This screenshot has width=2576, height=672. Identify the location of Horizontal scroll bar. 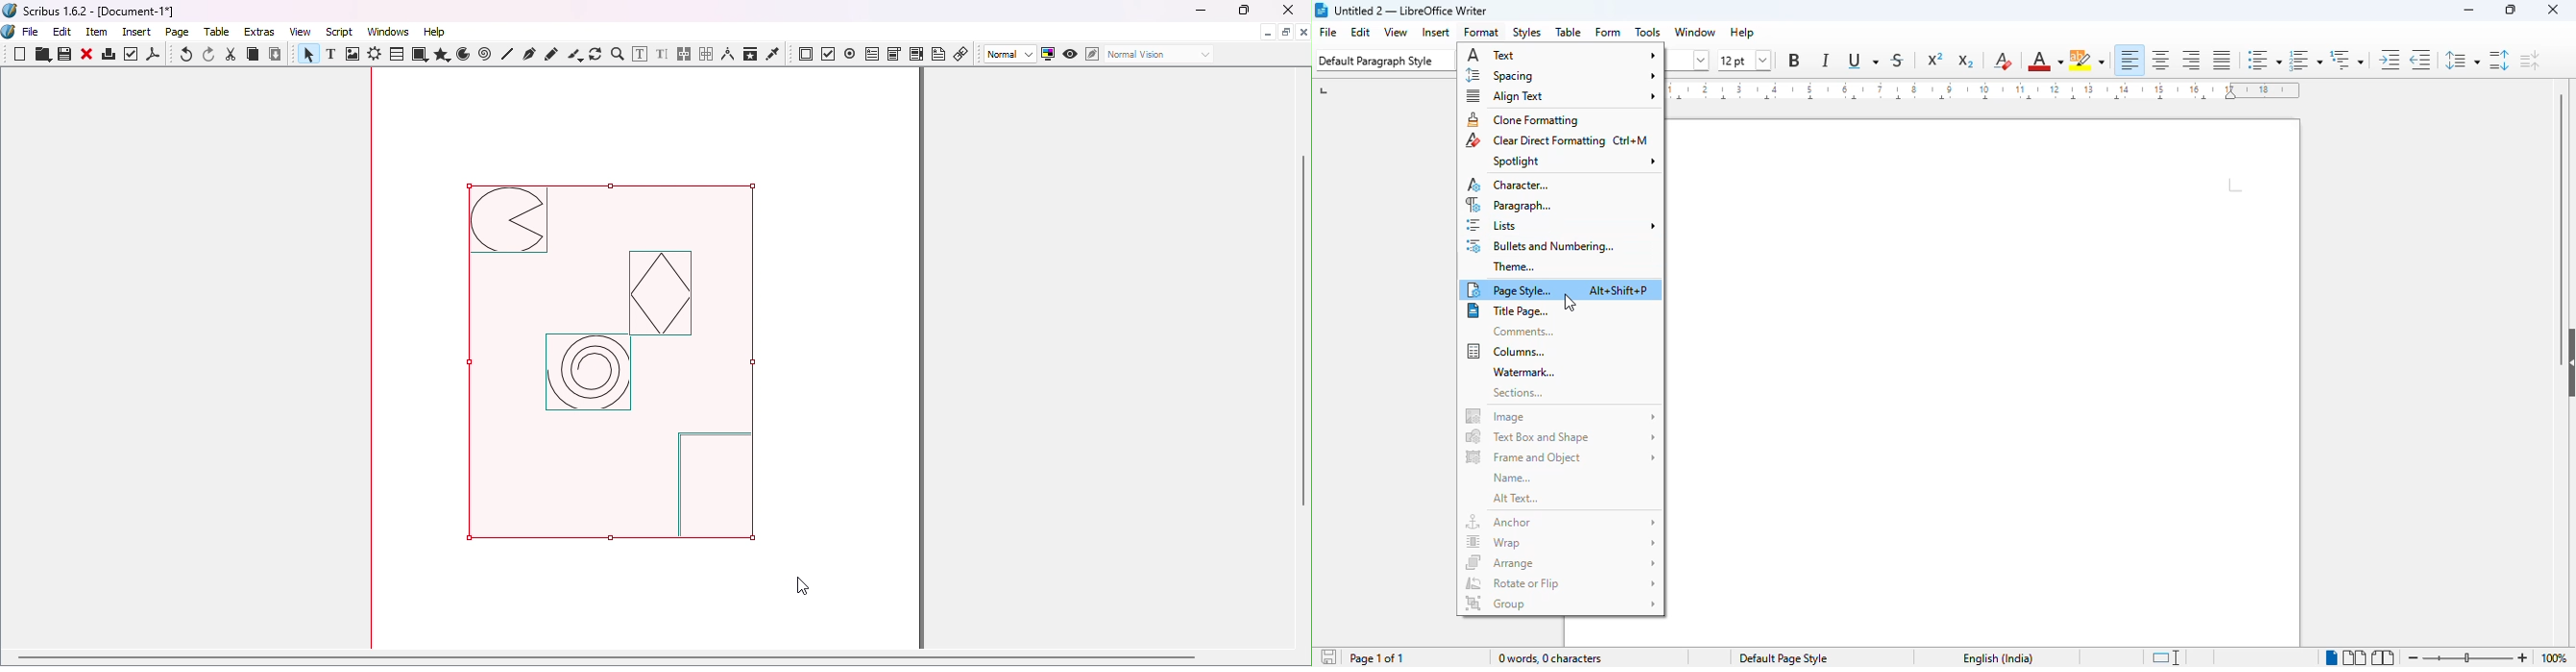
(647, 660).